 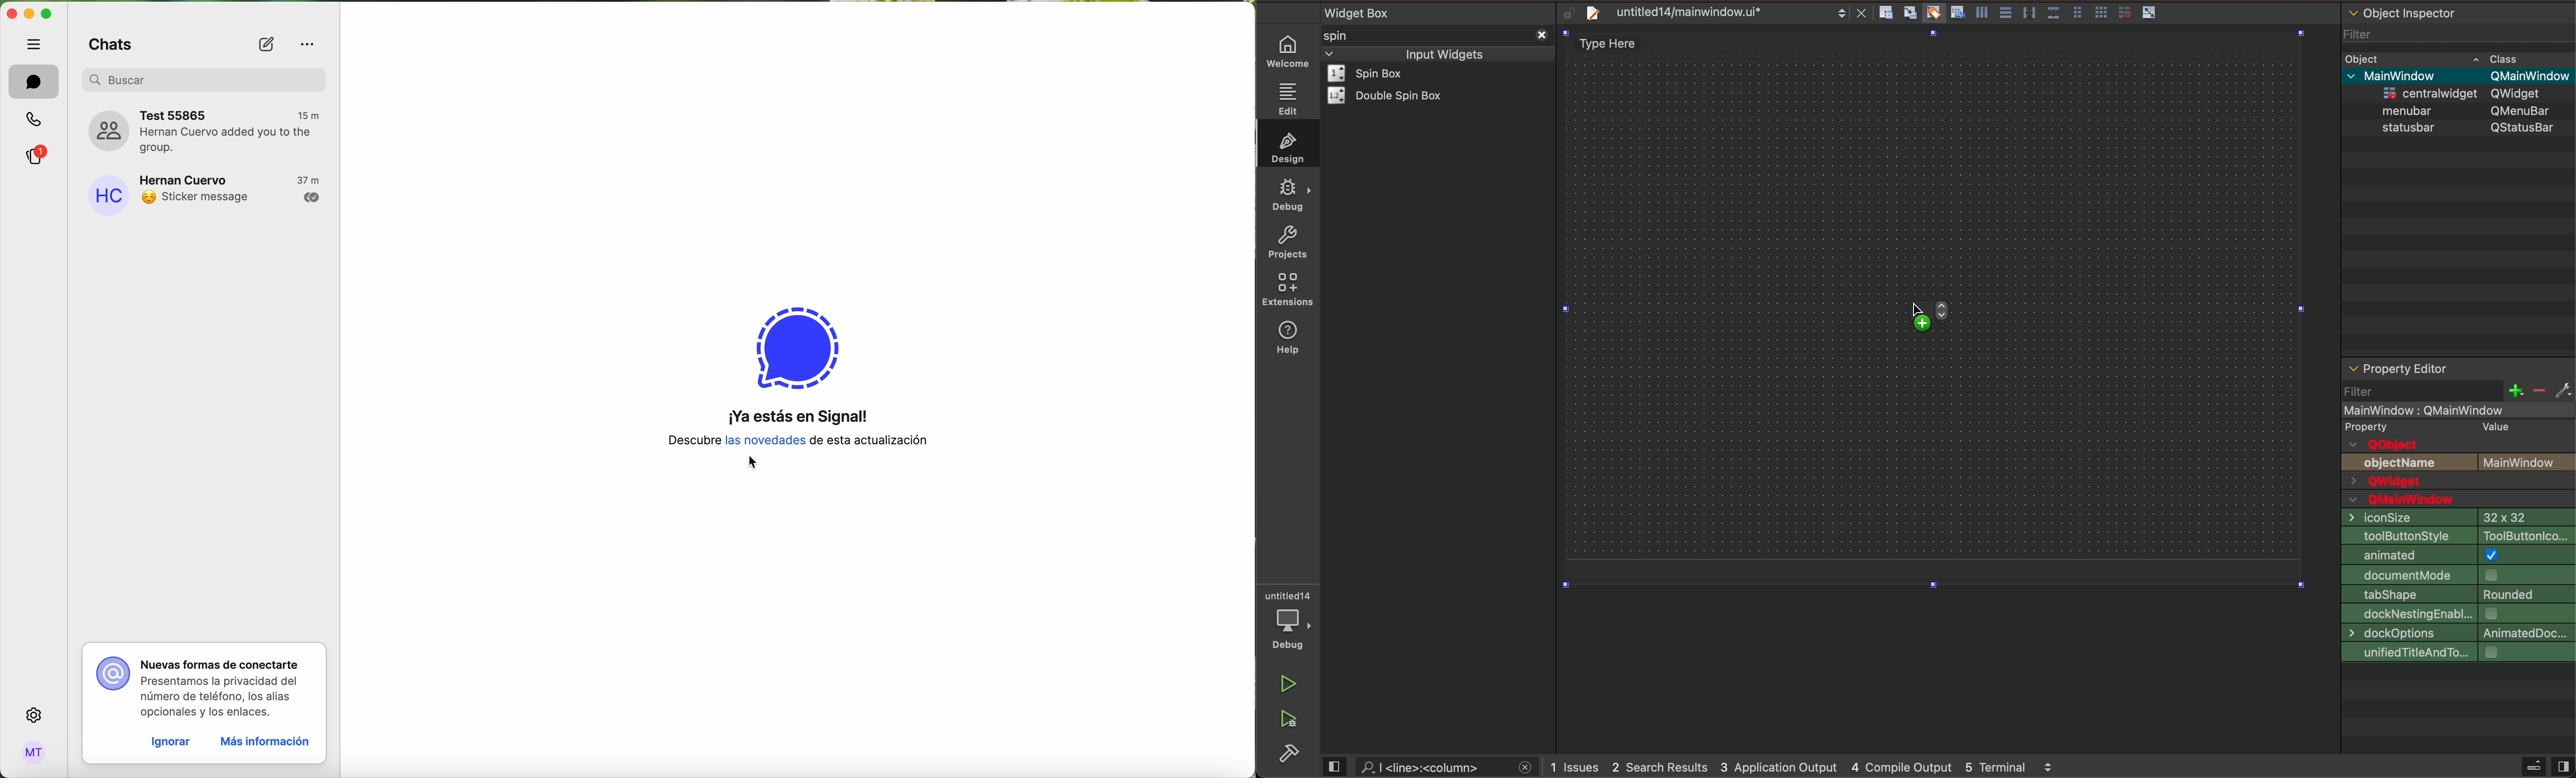 I want to click on design, so click(x=1285, y=145).